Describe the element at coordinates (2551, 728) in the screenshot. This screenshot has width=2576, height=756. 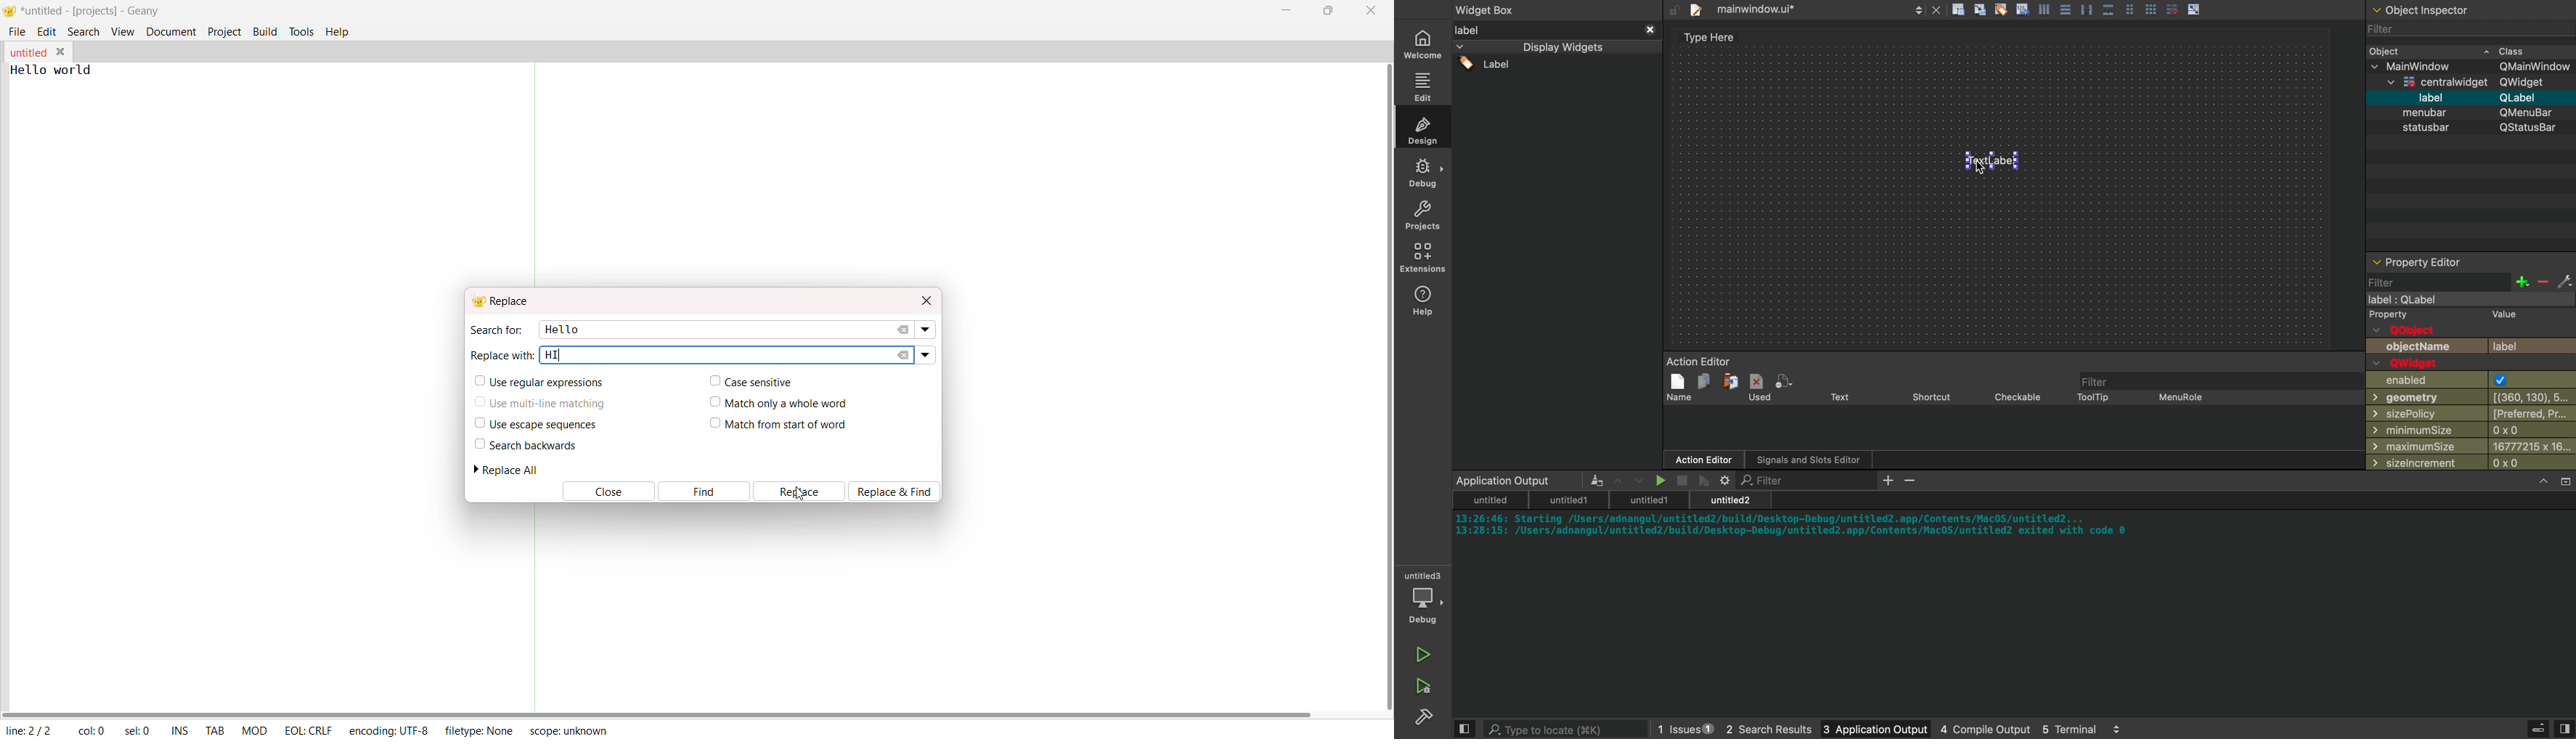
I see `` at that location.